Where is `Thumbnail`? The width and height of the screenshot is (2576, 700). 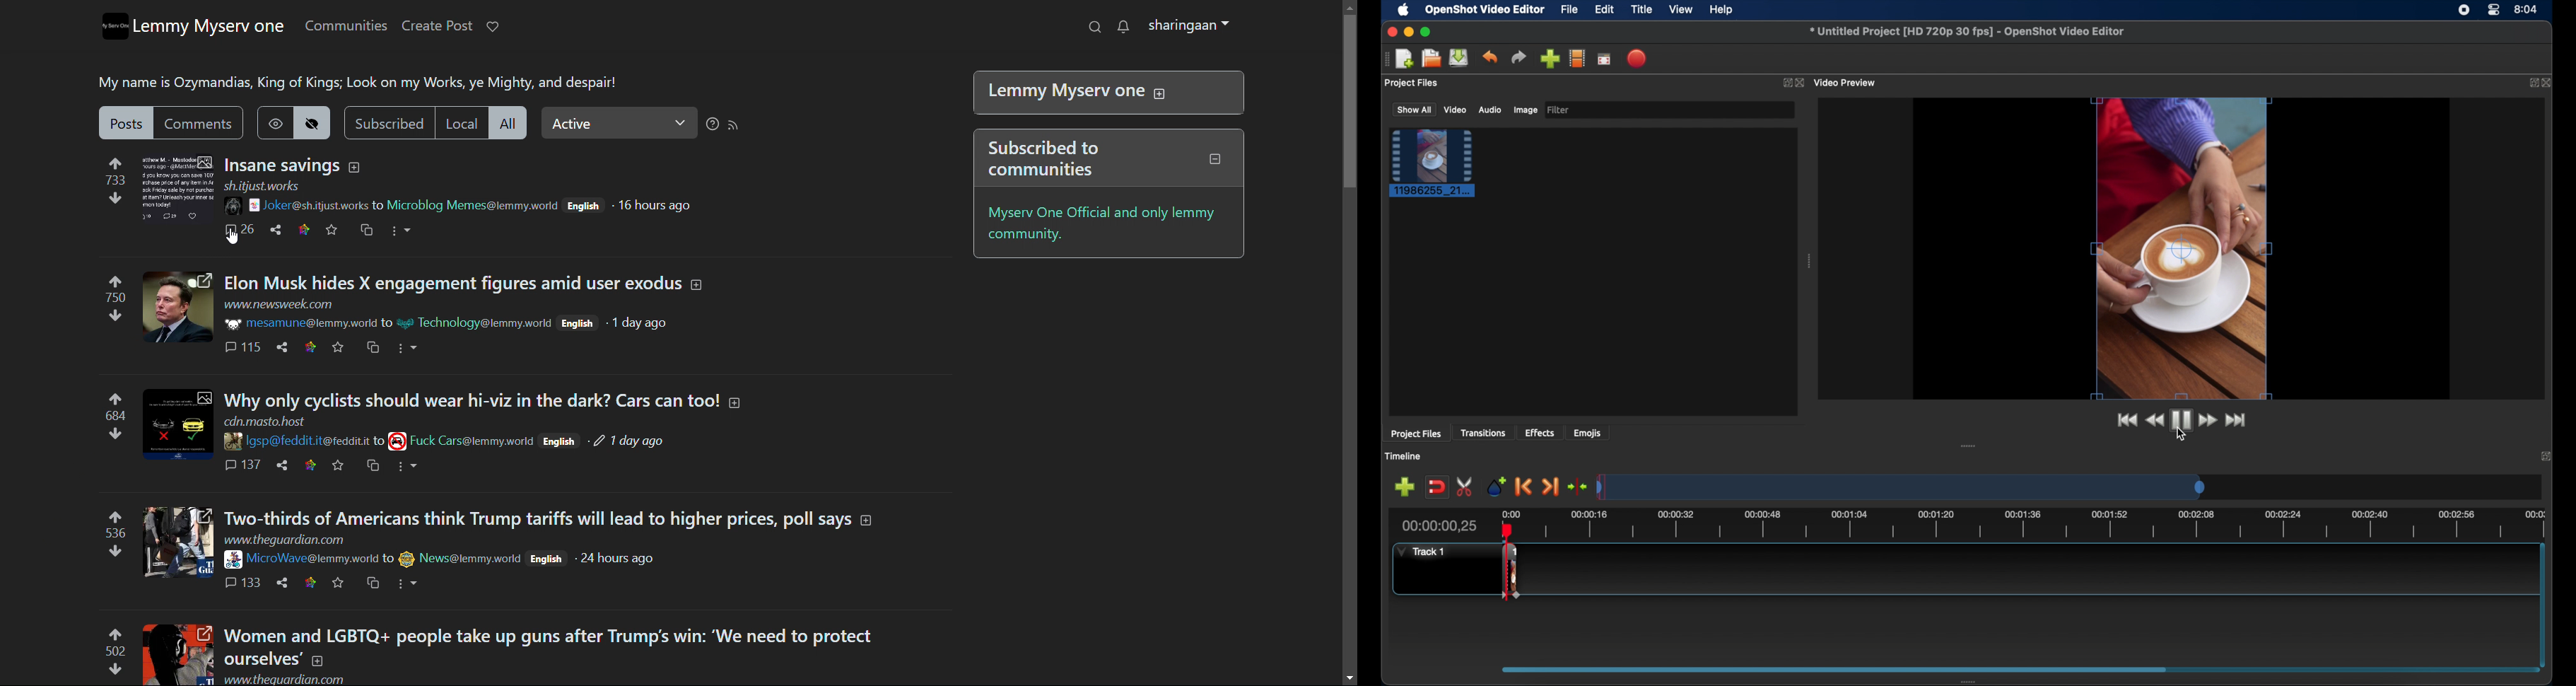
Thumbnail is located at coordinates (177, 655).